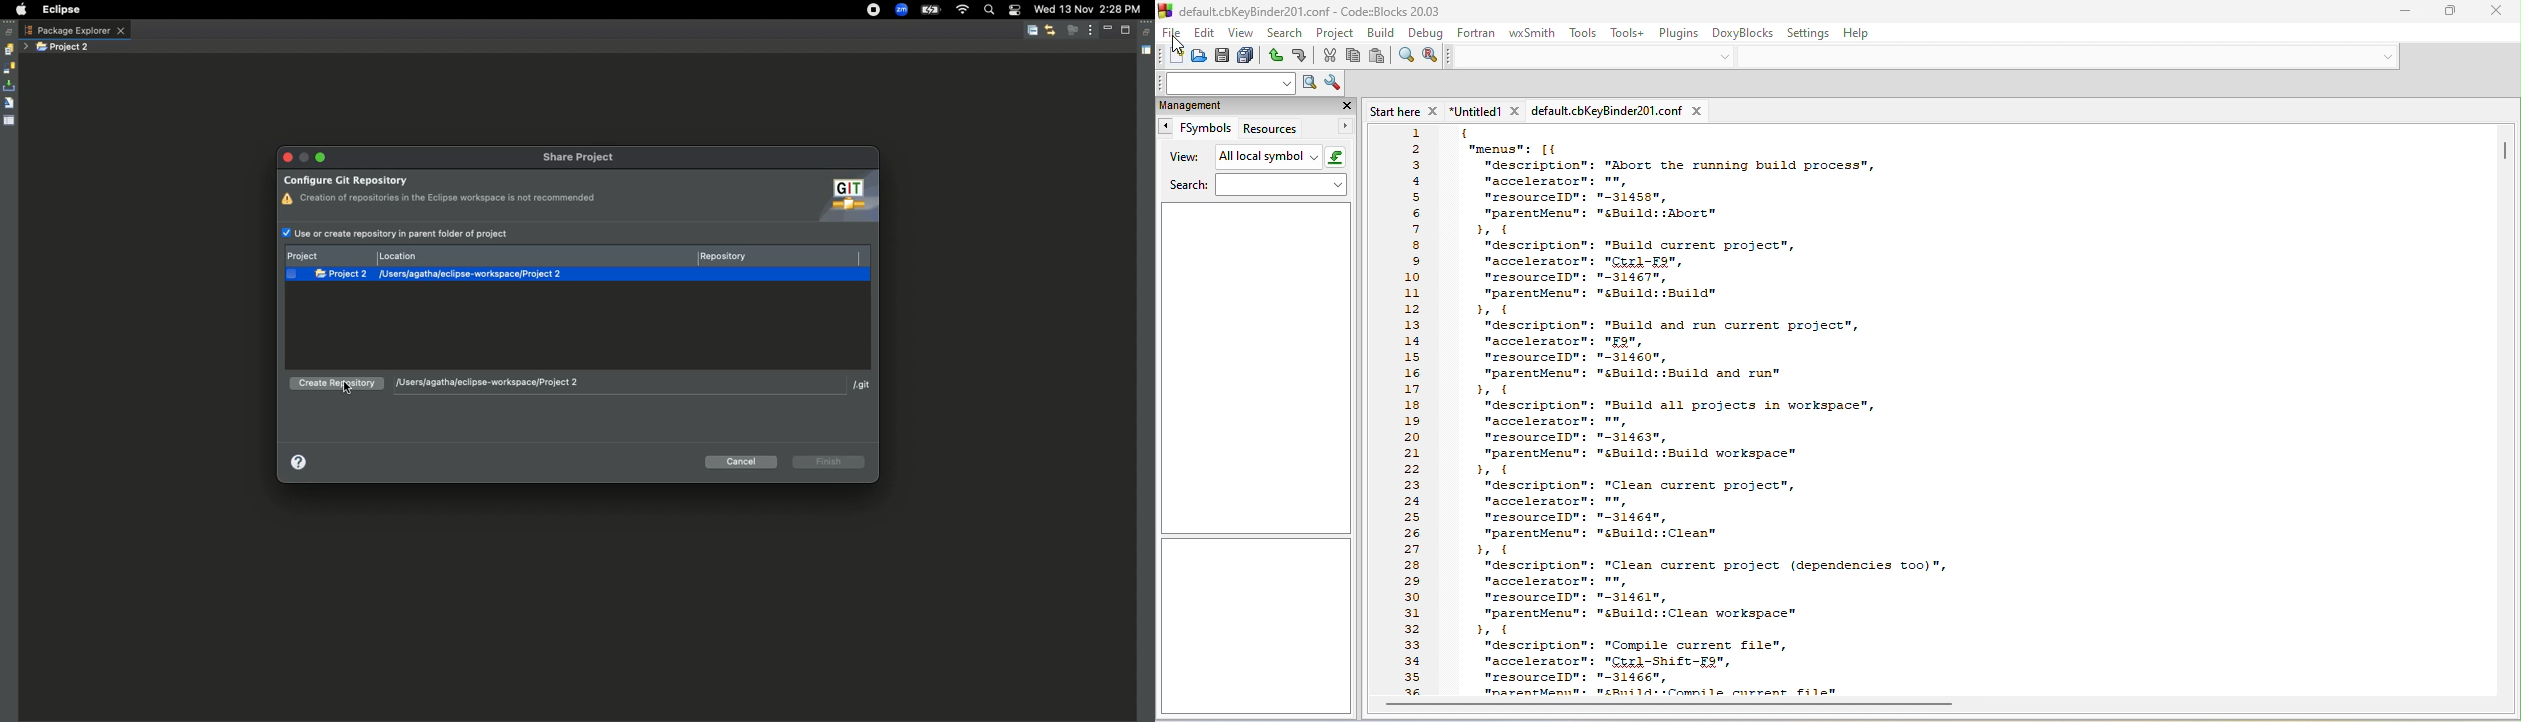 This screenshot has height=728, width=2548. I want to click on Collapse all, so click(1032, 31).